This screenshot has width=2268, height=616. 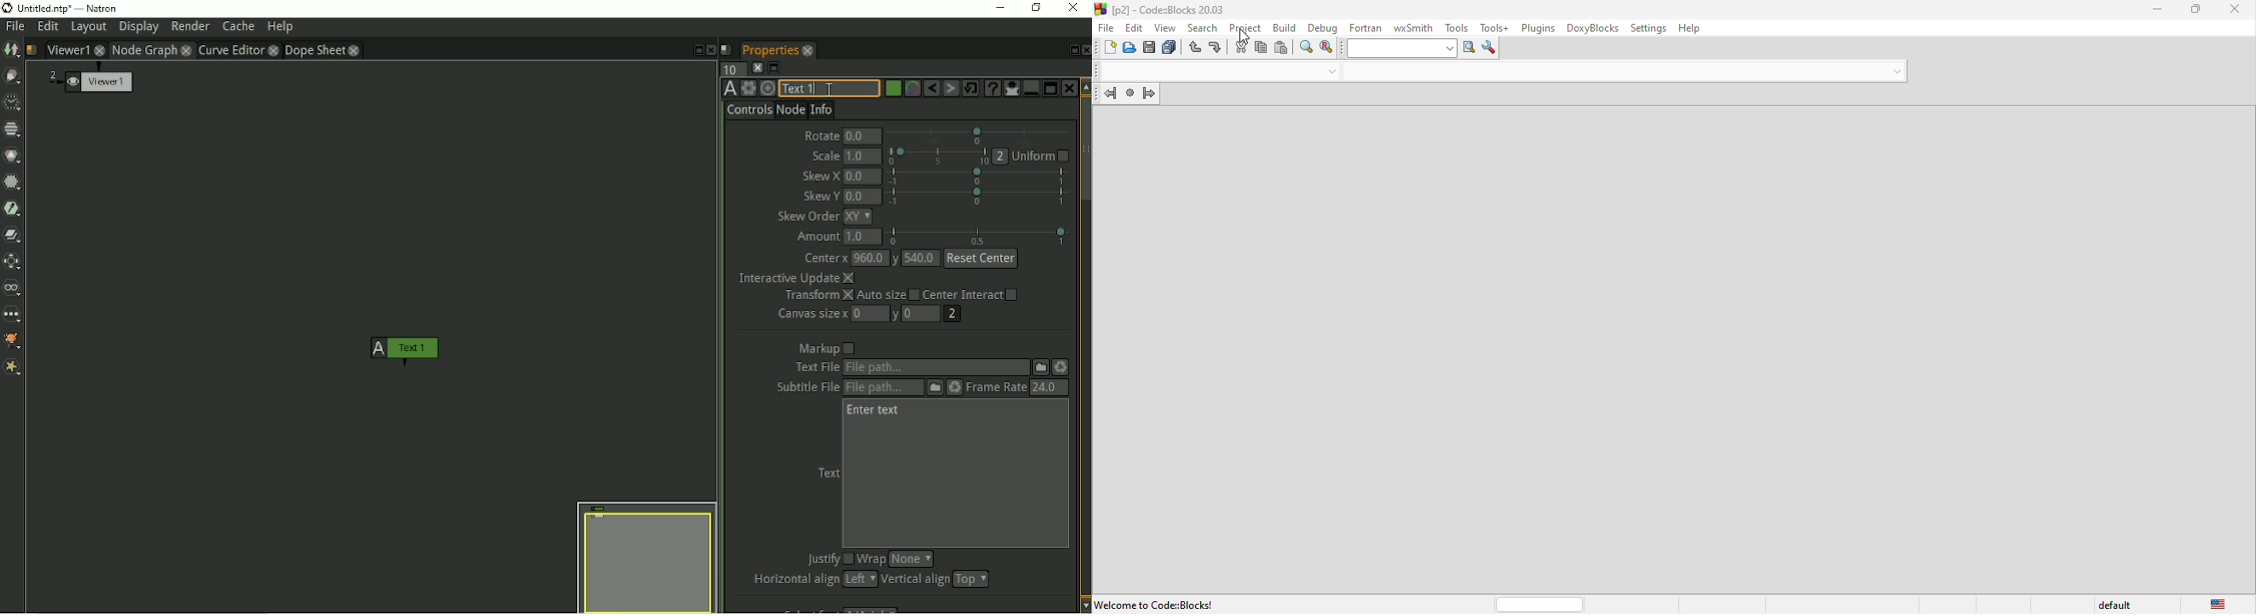 What do you see at coordinates (1282, 27) in the screenshot?
I see `build` at bounding box center [1282, 27].